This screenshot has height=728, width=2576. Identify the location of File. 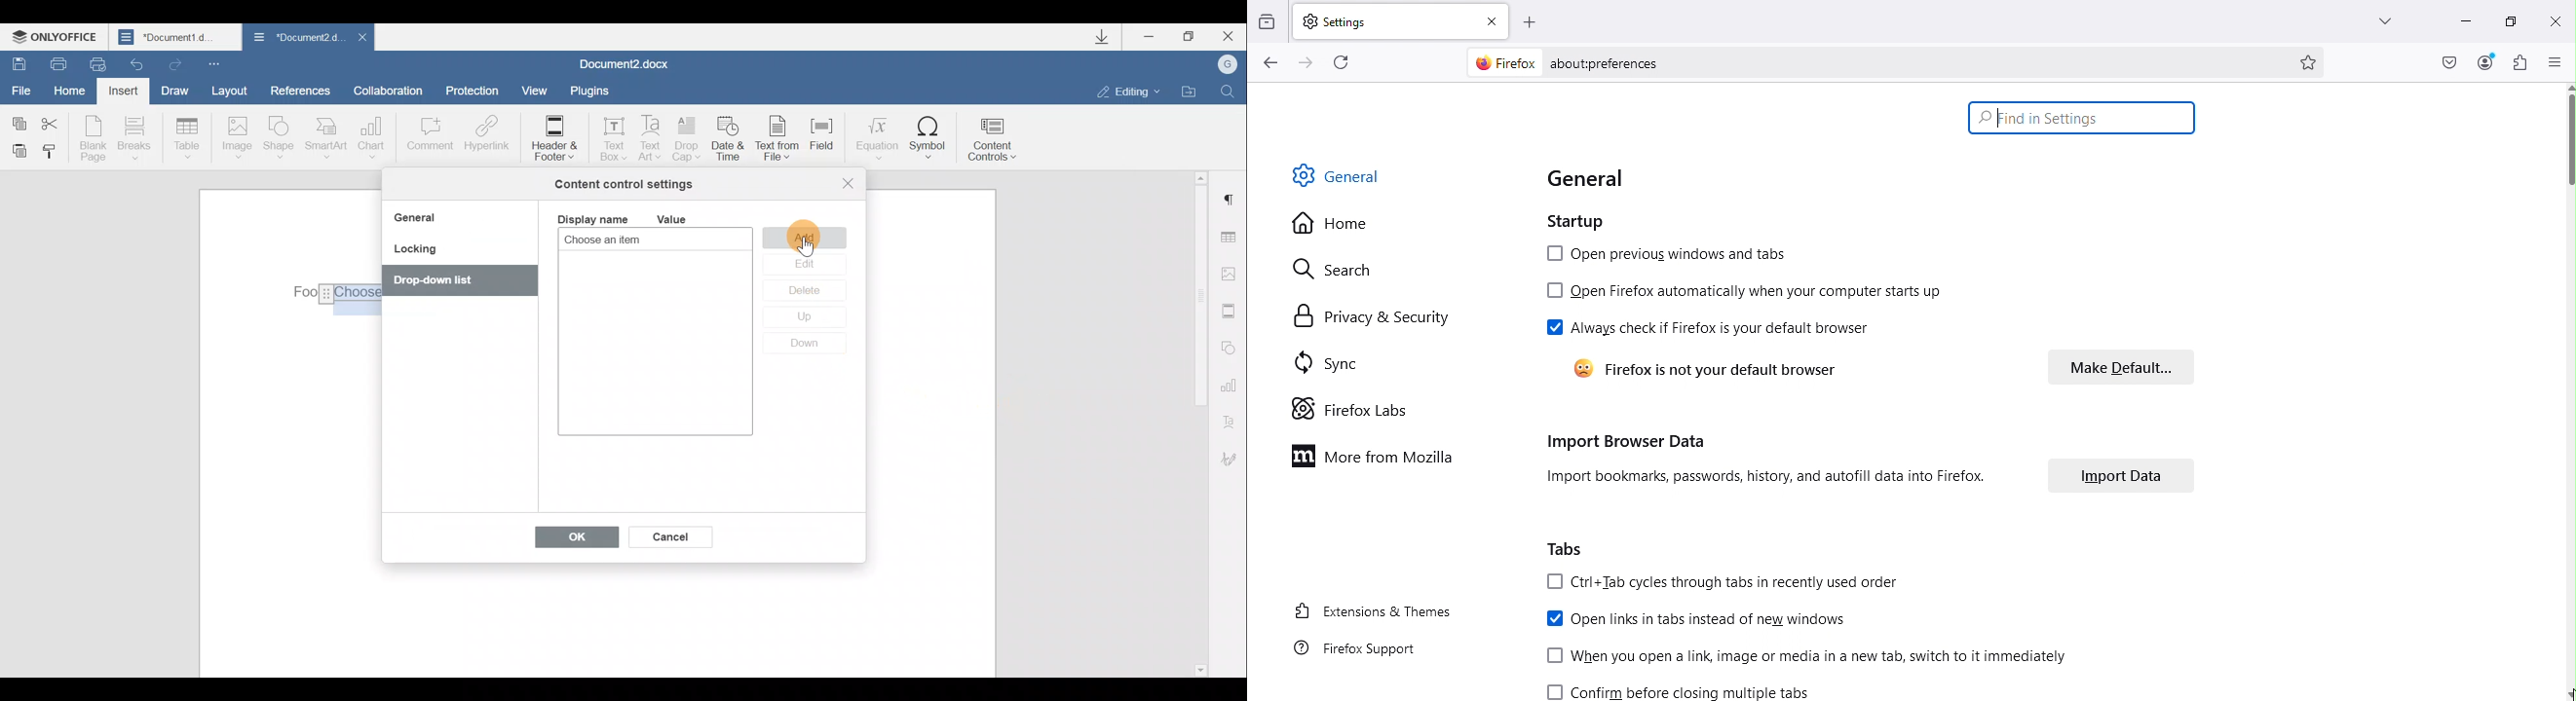
(22, 89).